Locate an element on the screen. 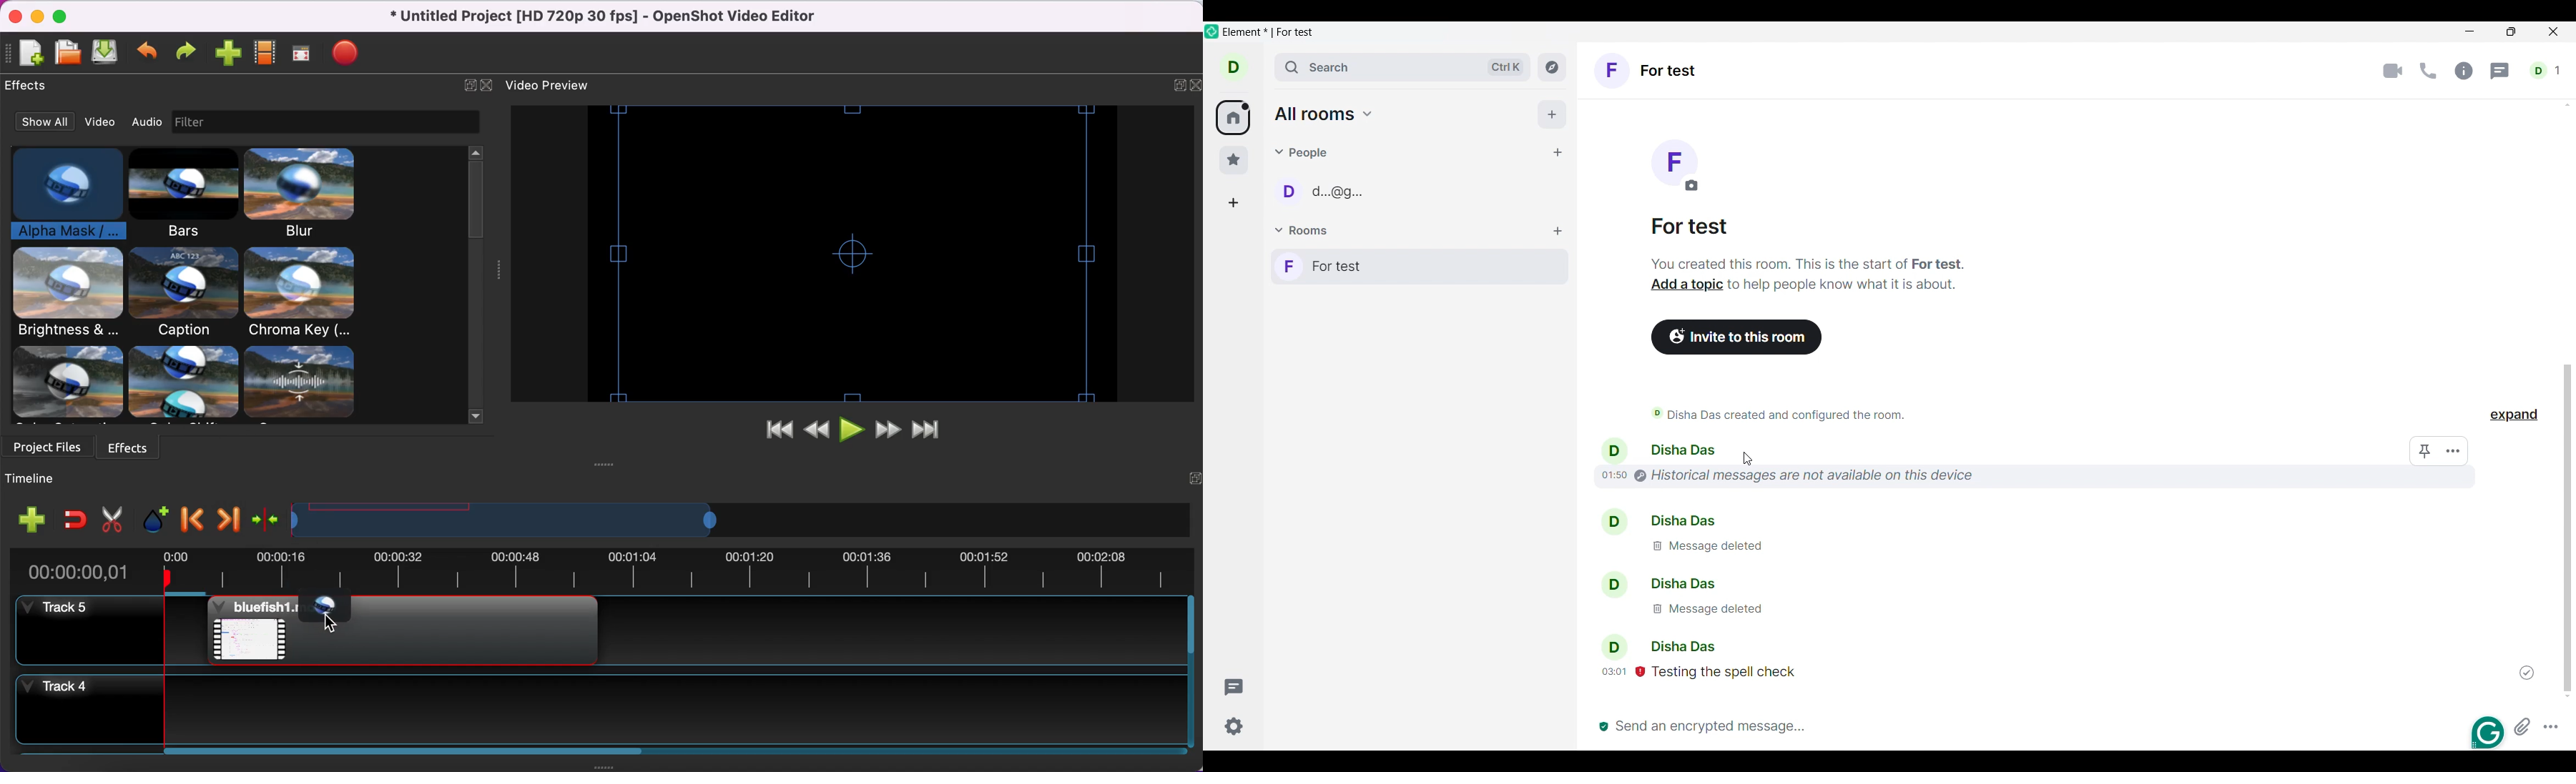 This screenshot has width=2576, height=784. d1 is located at coordinates (2547, 71).